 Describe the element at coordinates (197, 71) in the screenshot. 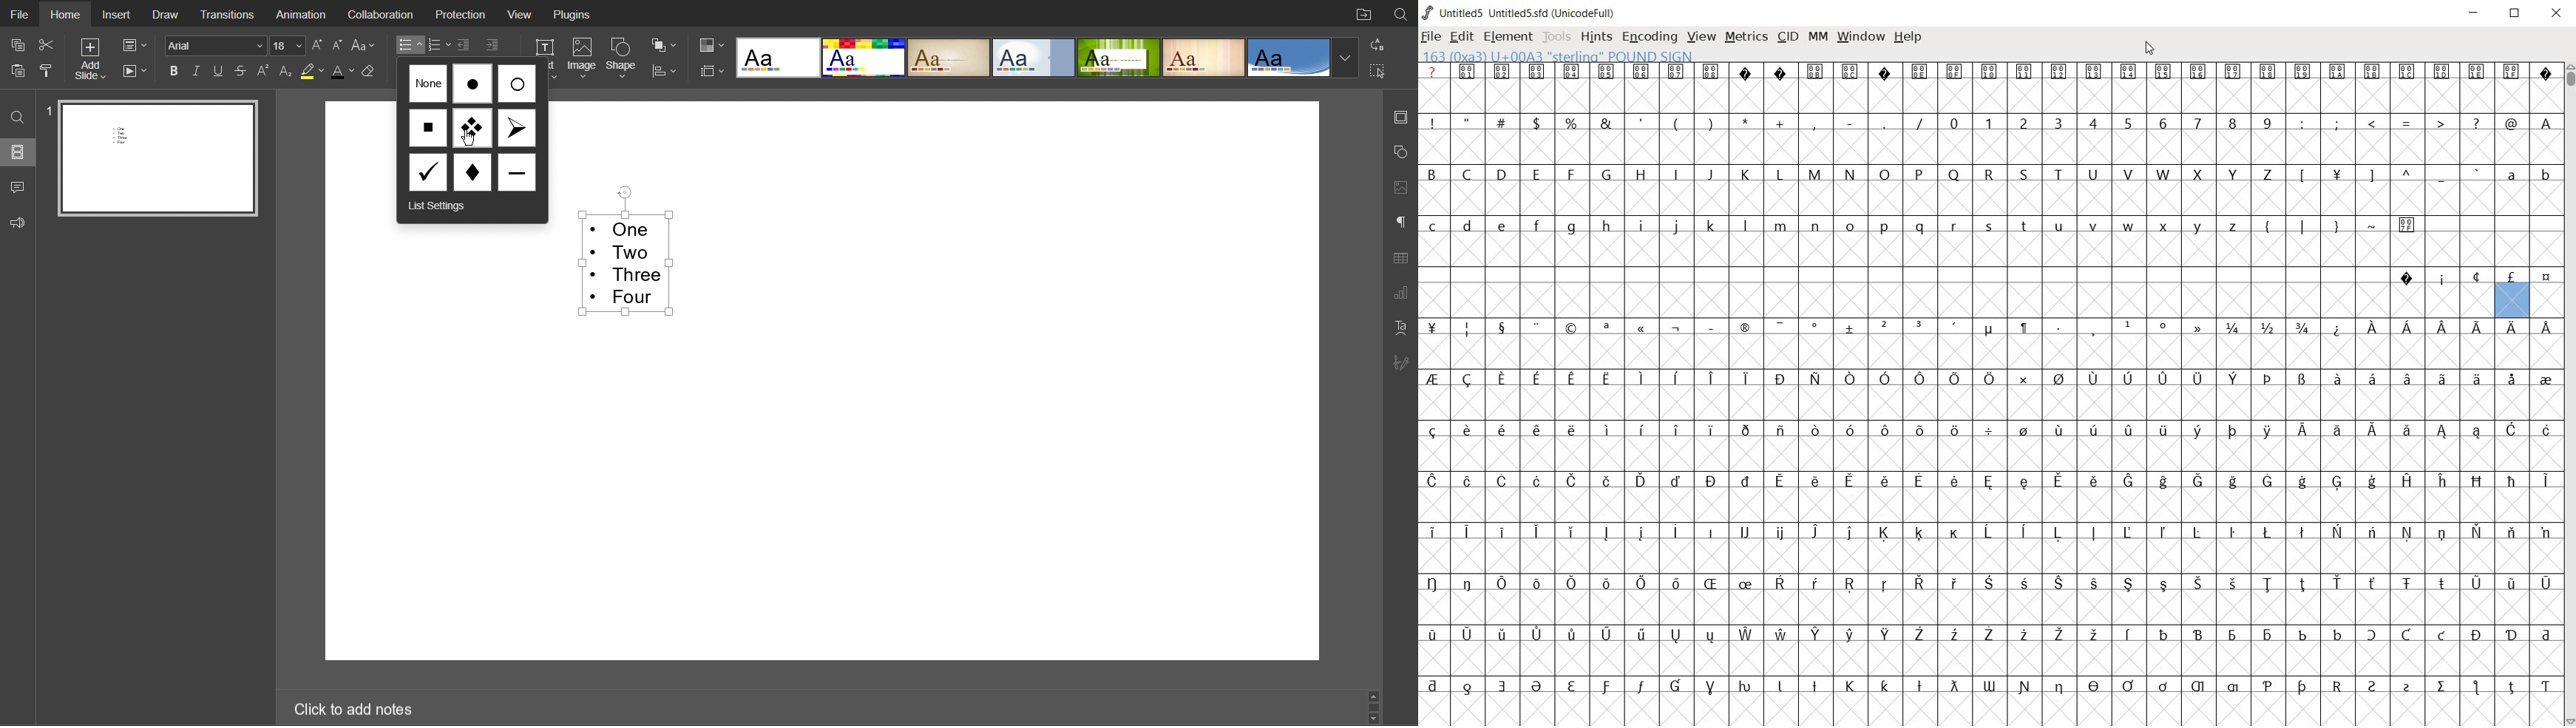

I see `Italics` at that location.